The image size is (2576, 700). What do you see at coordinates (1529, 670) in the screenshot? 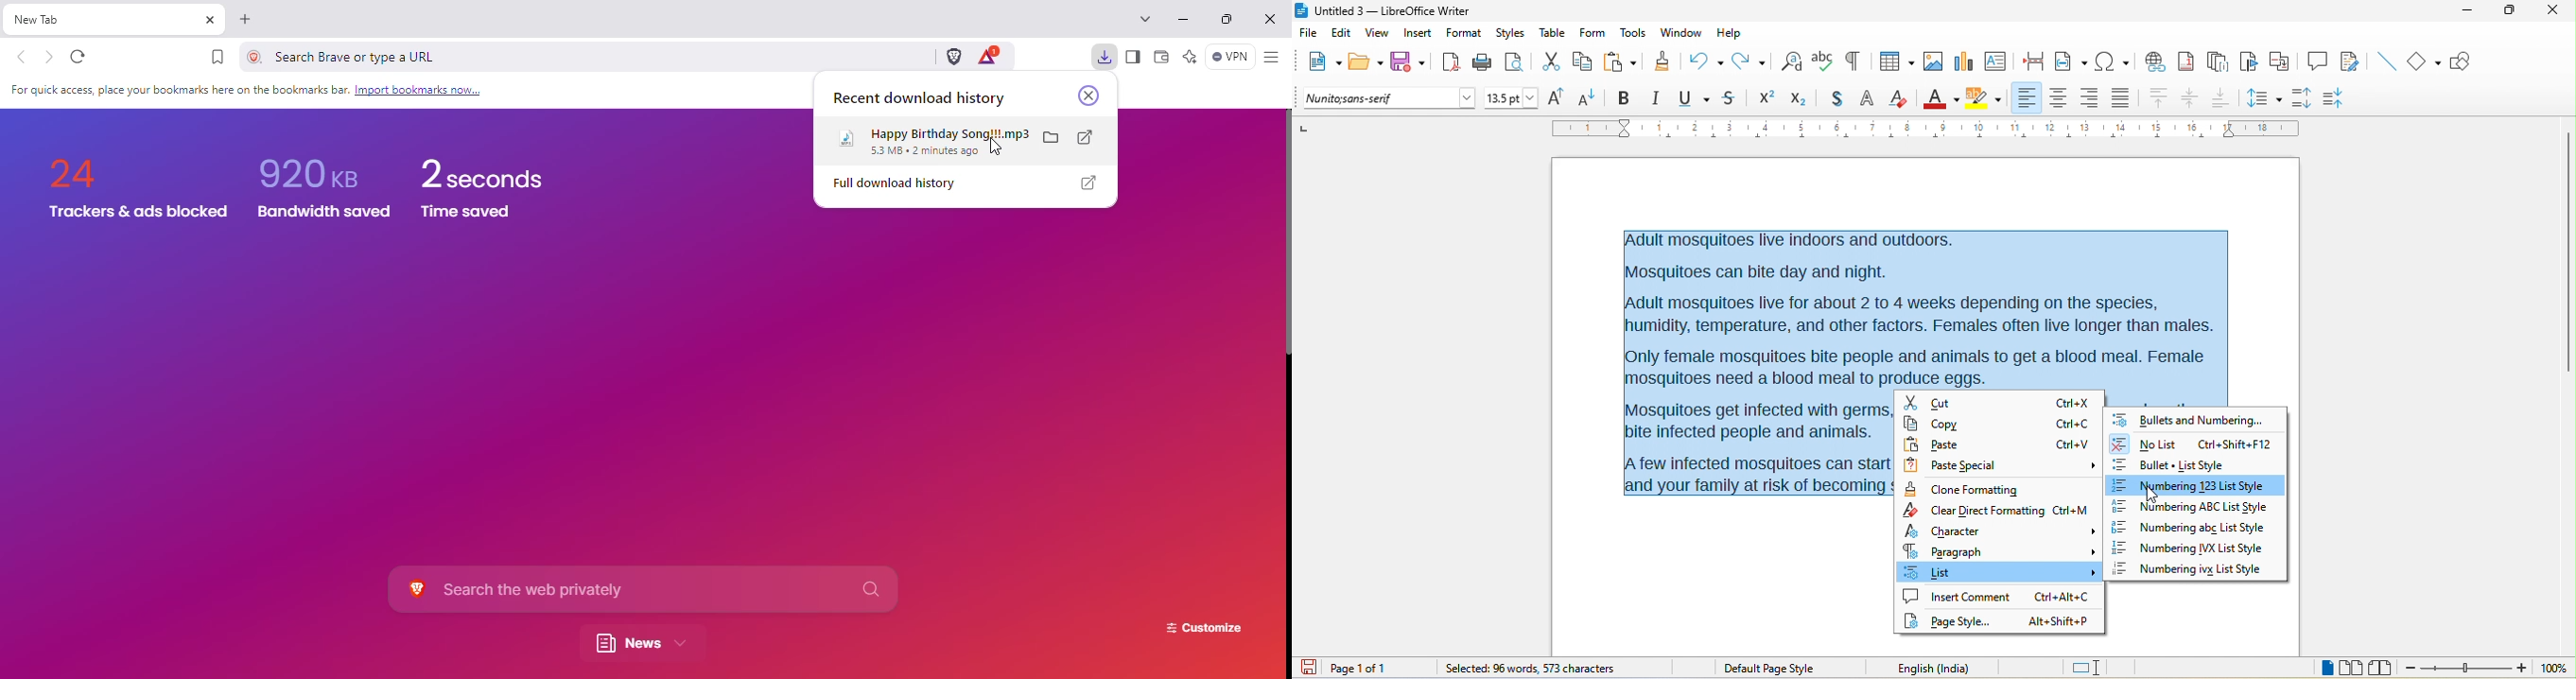
I see `96 words, 573 character` at bounding box center [1529, 670].